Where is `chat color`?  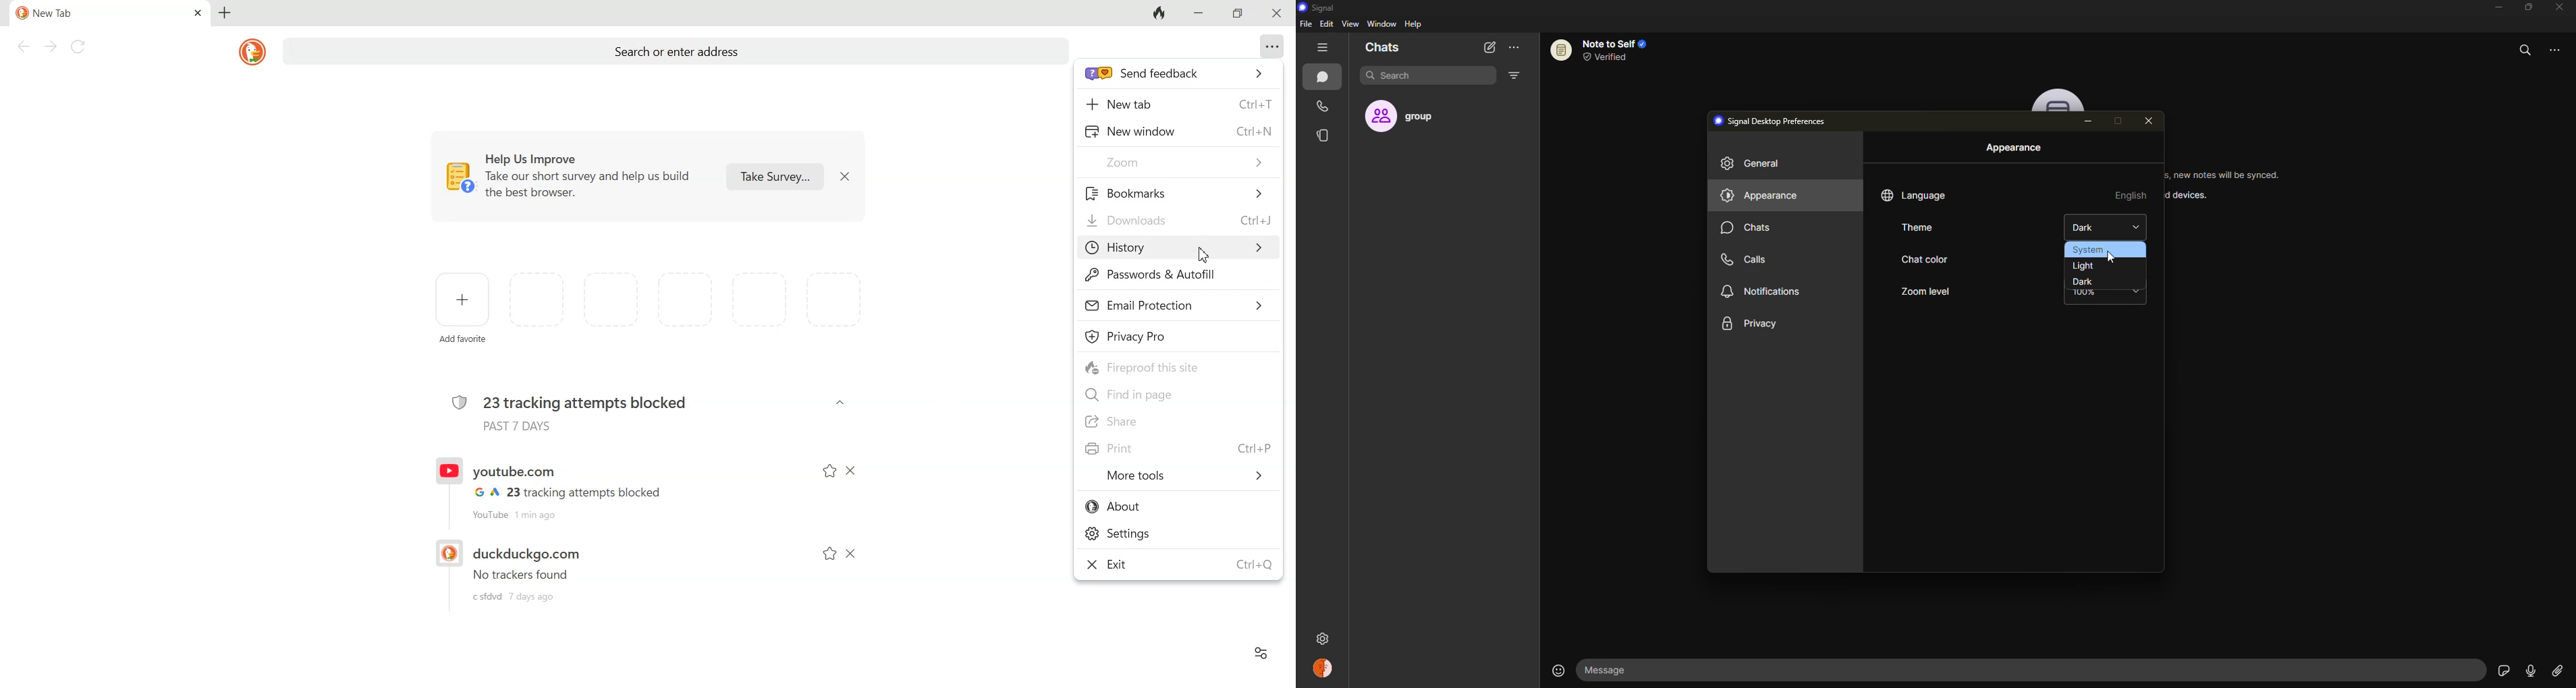 chat color is located at coordinates (1924, 259).